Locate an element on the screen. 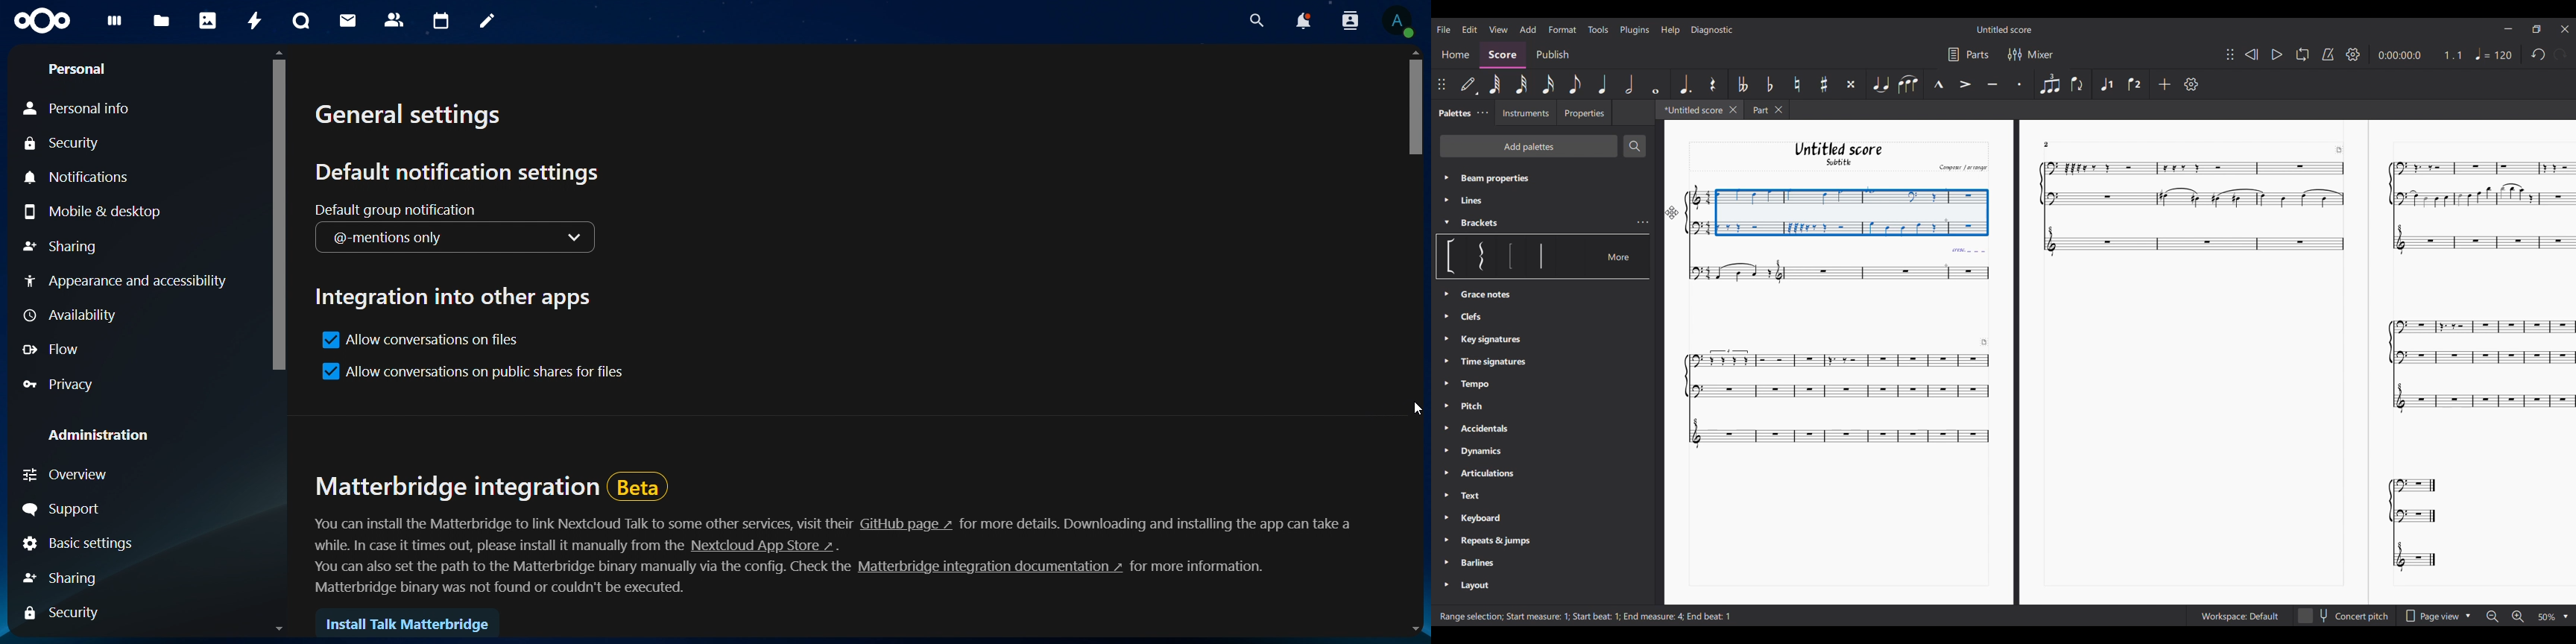 The width and height of the screenshot is (2576, 644). Add palette is located at coordinates (1529, 145).